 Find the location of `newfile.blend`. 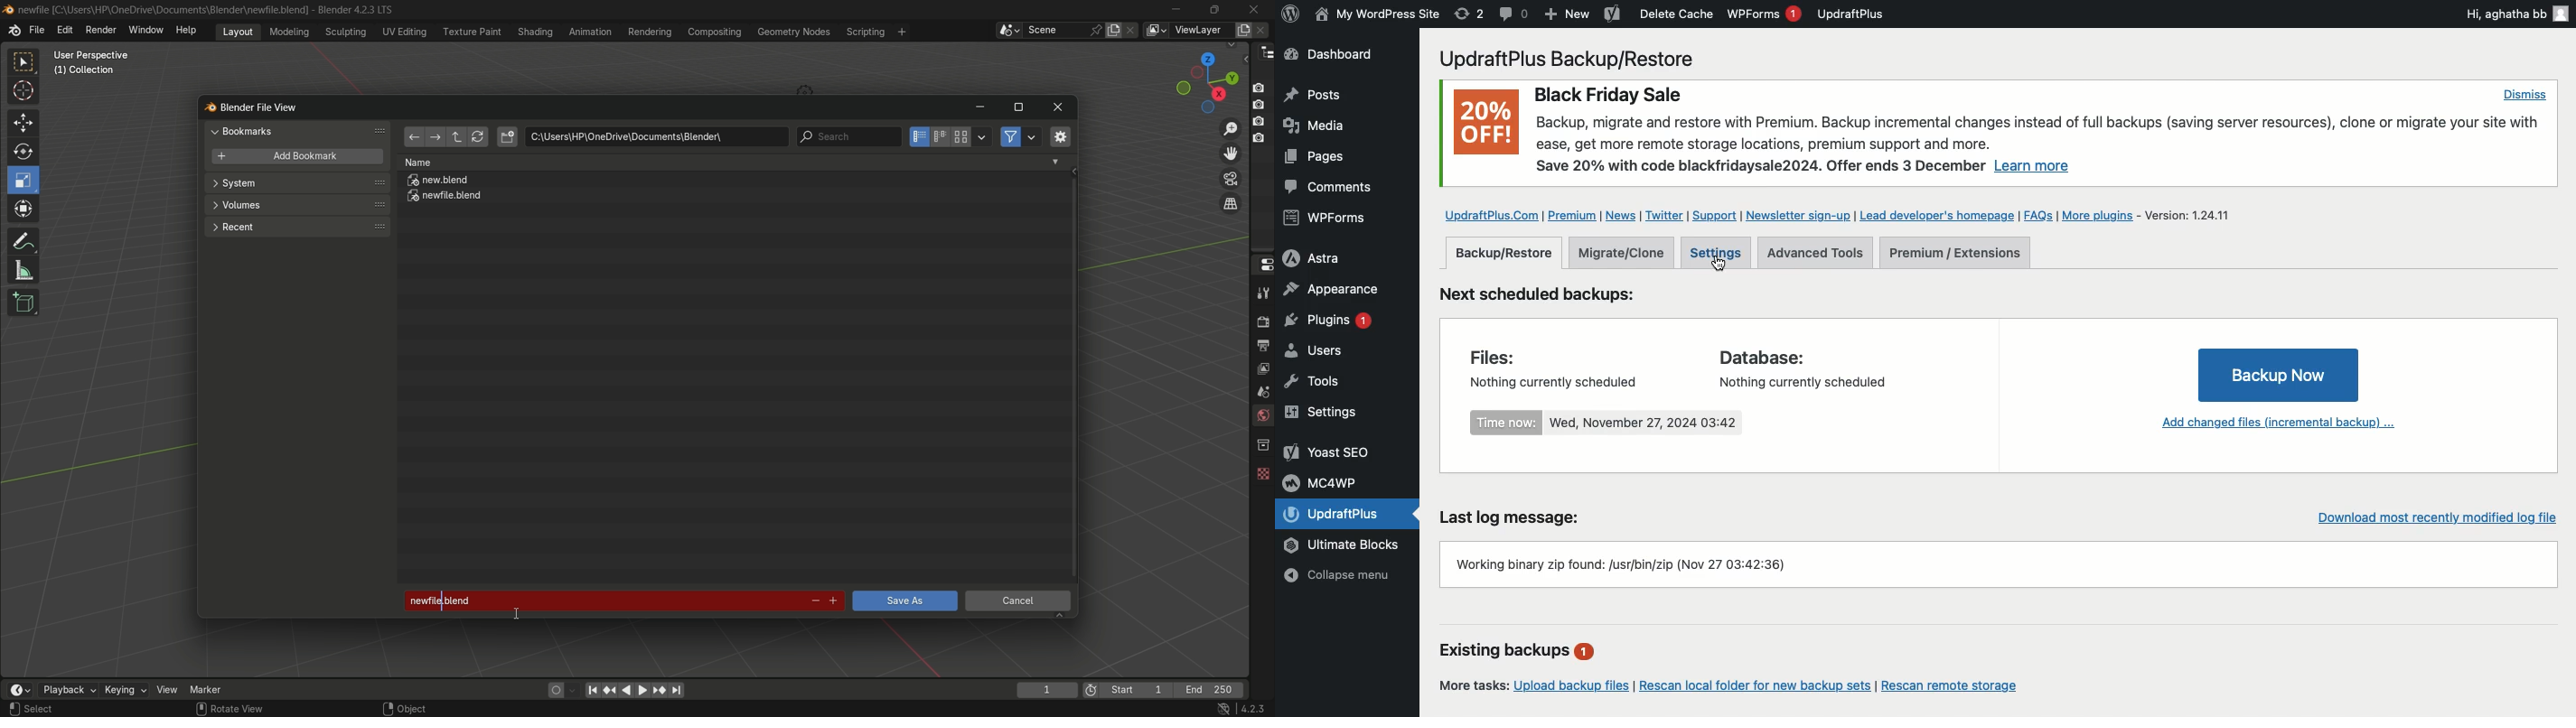

newfile.blend is located at coordinates (604, 599).